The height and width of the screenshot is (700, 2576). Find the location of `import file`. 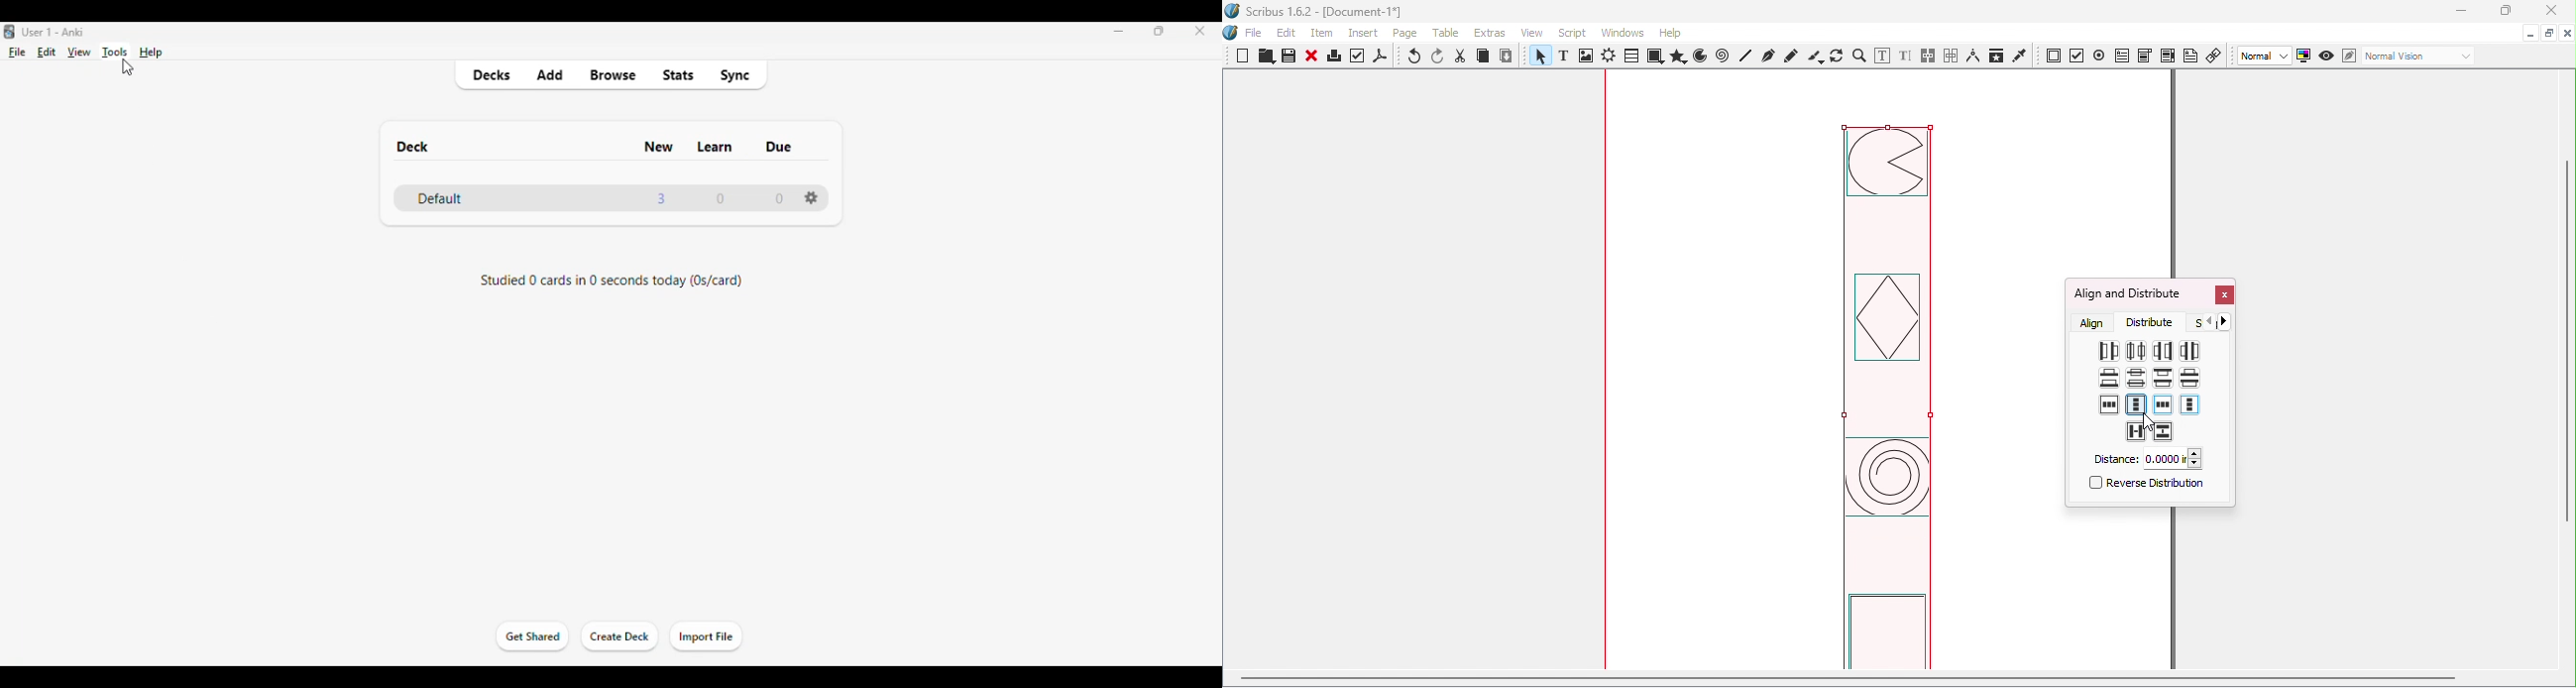

import file is located at coordinates (706, 637).